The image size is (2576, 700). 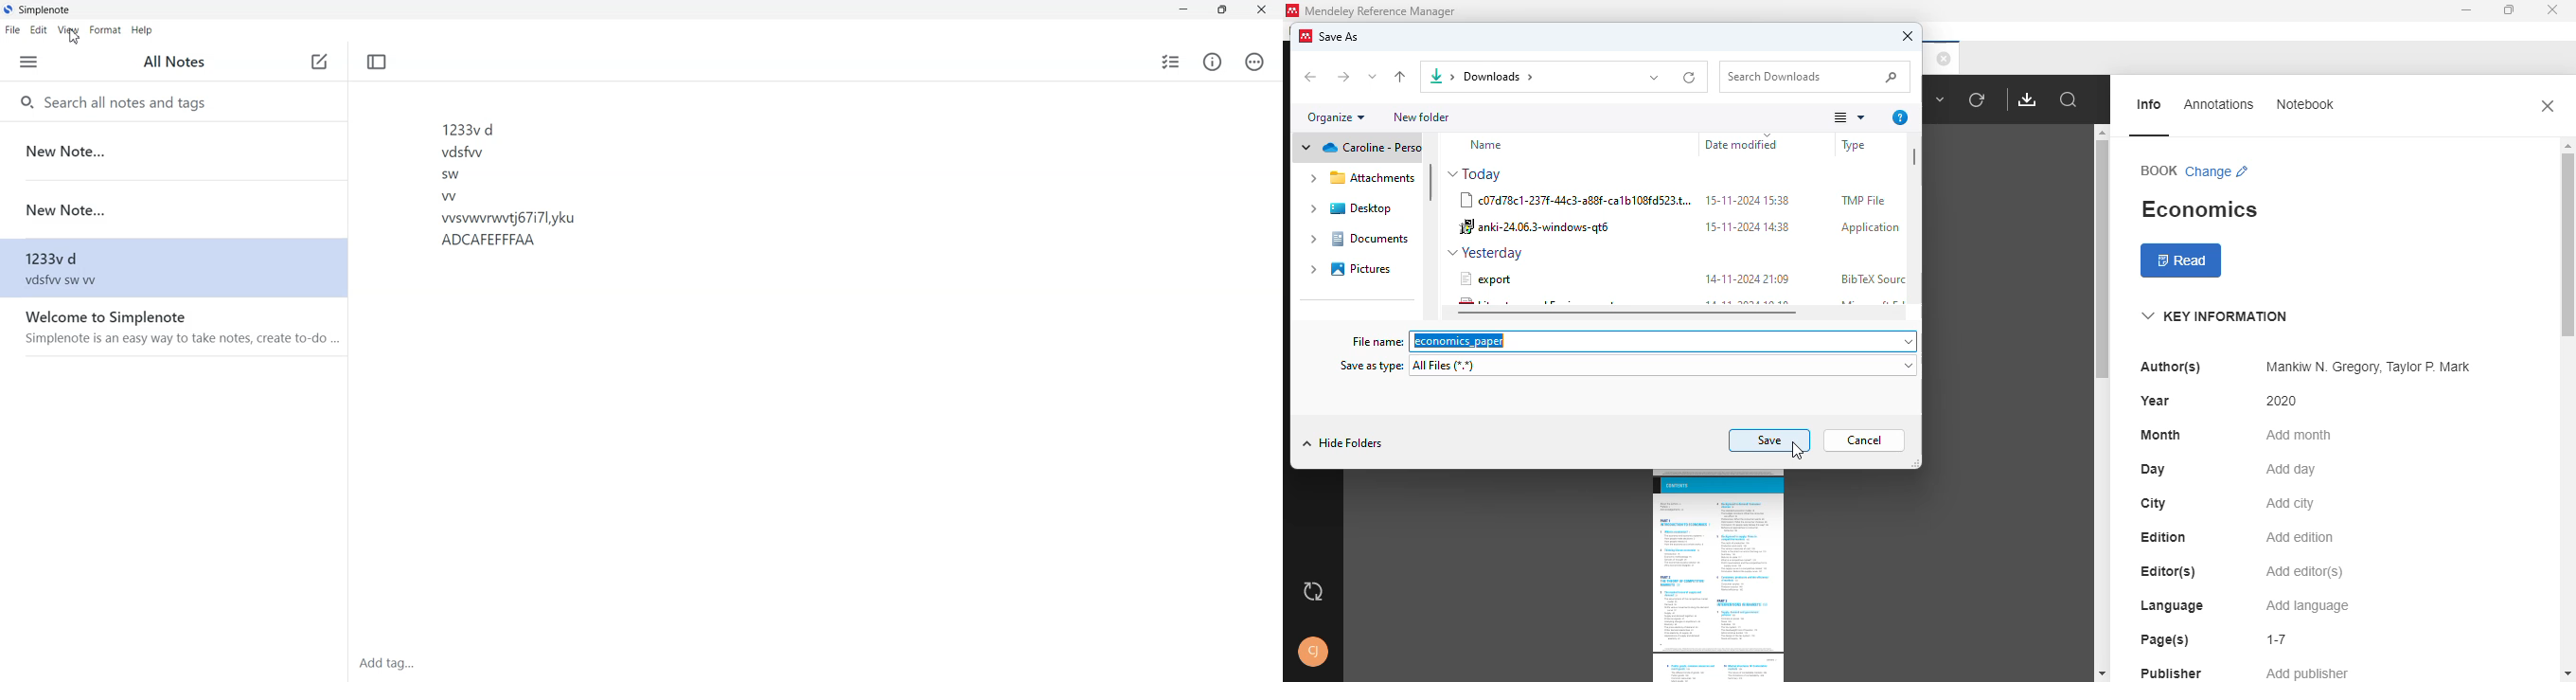 I want to click on previous locations, so click(x=1653, y=77).